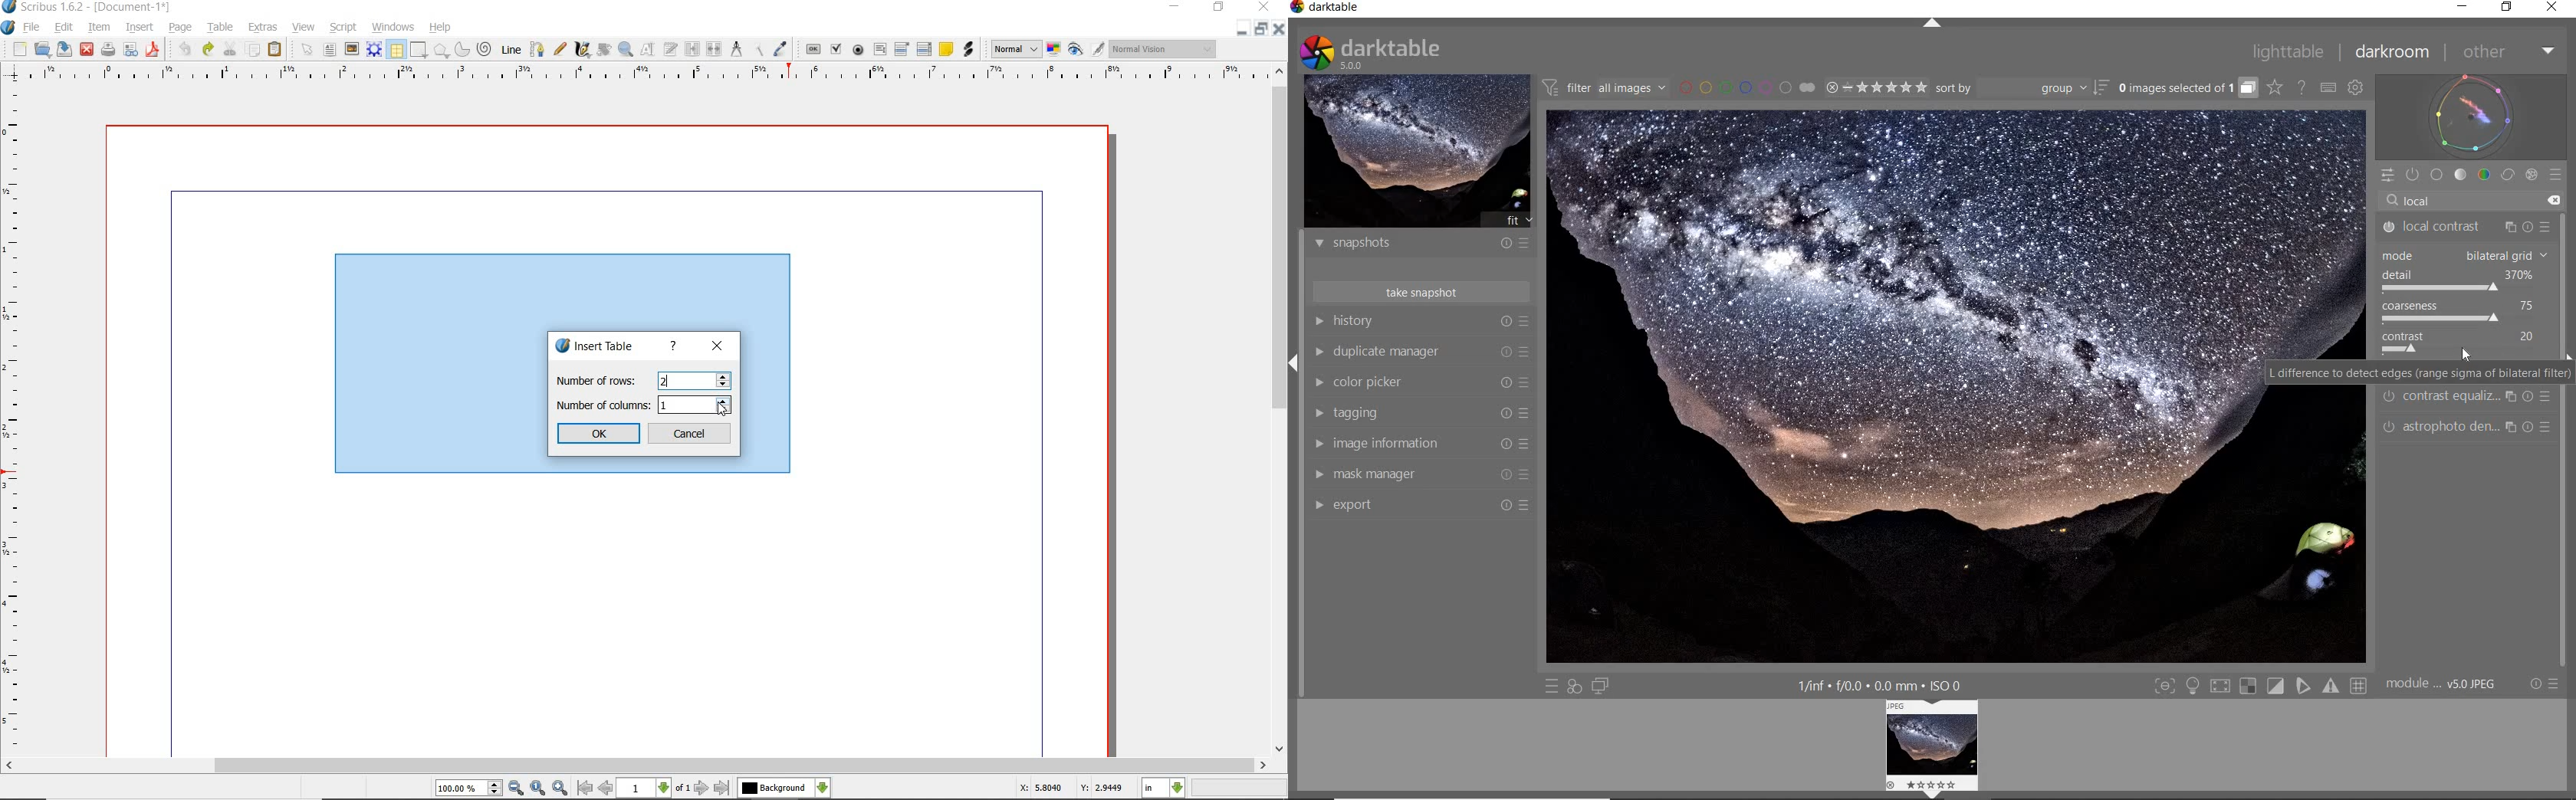 The image size is (2576, 812). I want to click on reset parameters, so click(2532, 426).